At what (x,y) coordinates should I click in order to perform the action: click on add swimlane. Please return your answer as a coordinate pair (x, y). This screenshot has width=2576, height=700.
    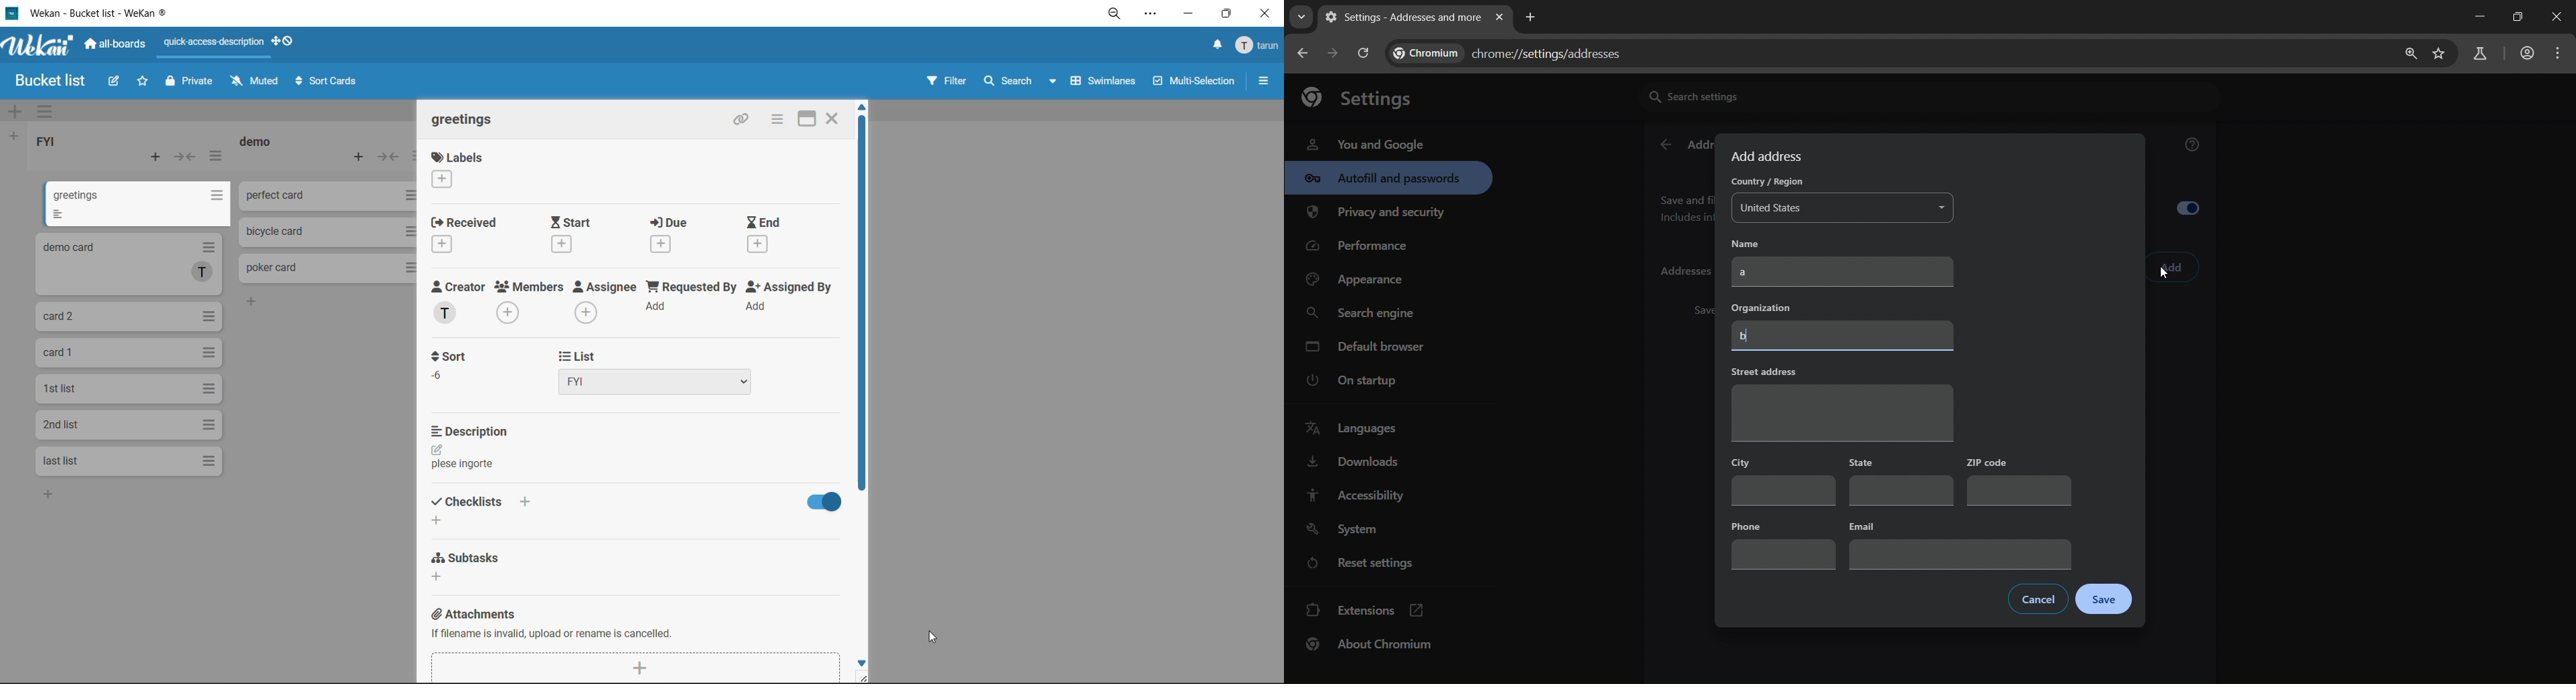
    Looking at the image, I should click on (15, 110).